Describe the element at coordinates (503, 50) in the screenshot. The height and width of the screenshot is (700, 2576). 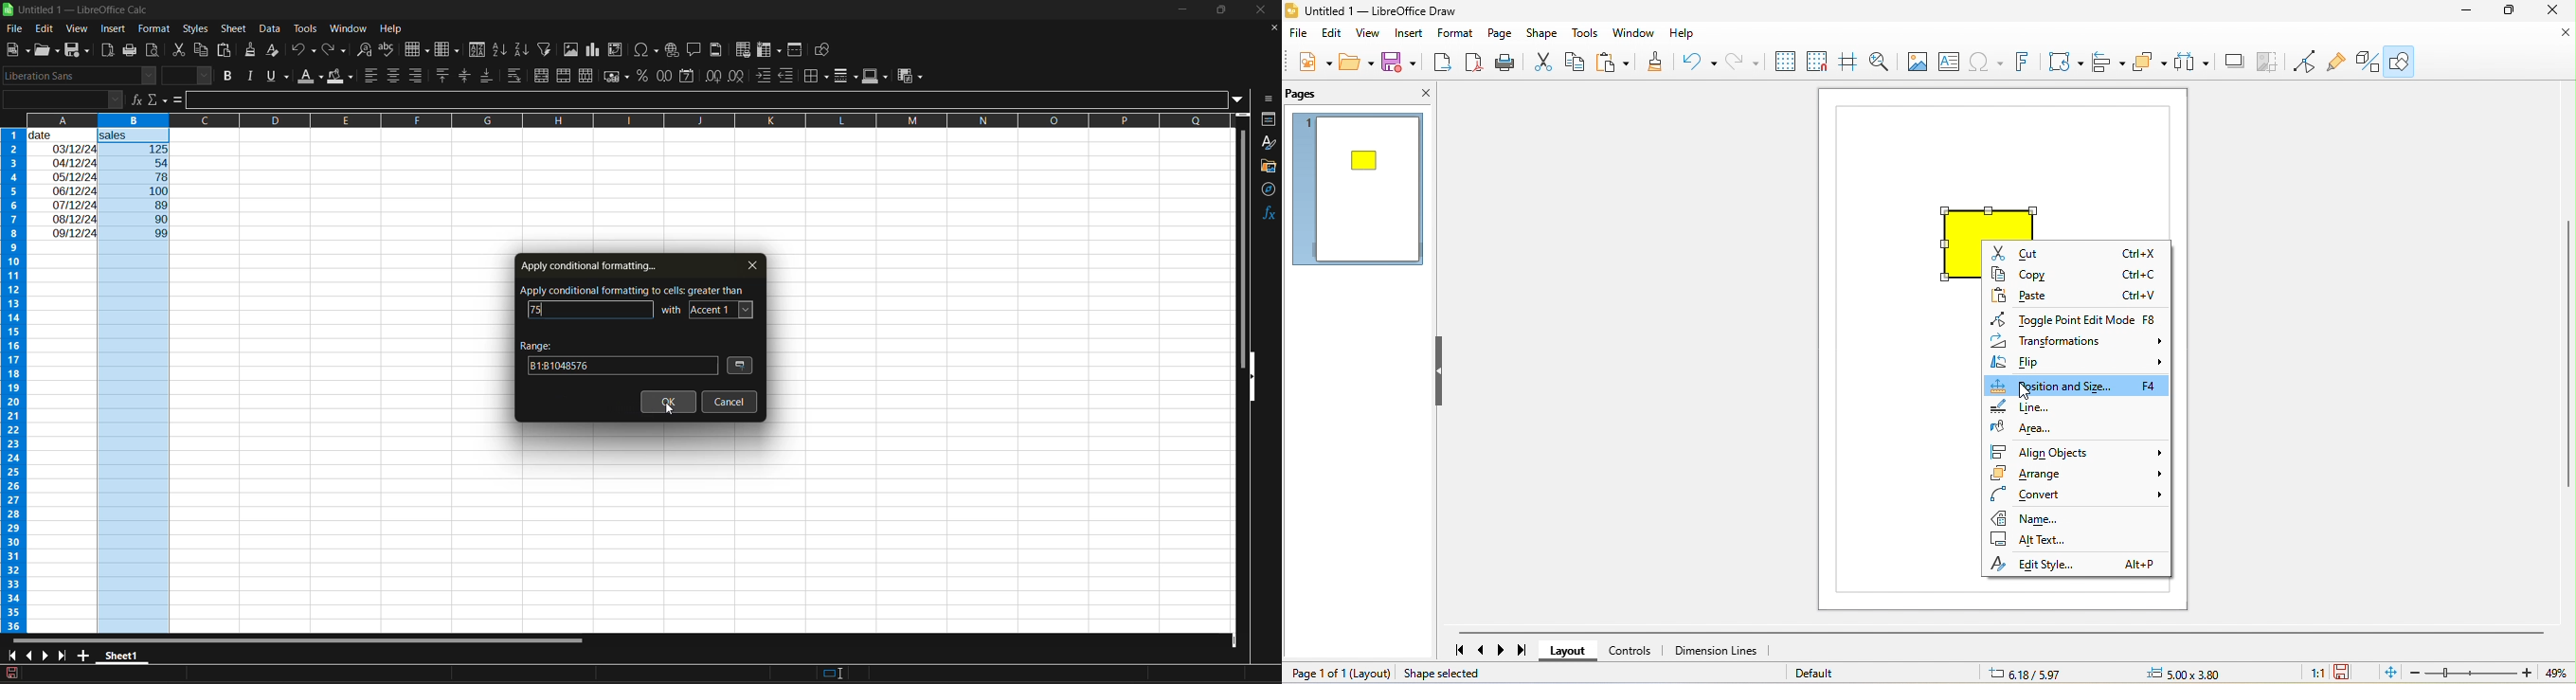
I see `sort ascending` at that location.